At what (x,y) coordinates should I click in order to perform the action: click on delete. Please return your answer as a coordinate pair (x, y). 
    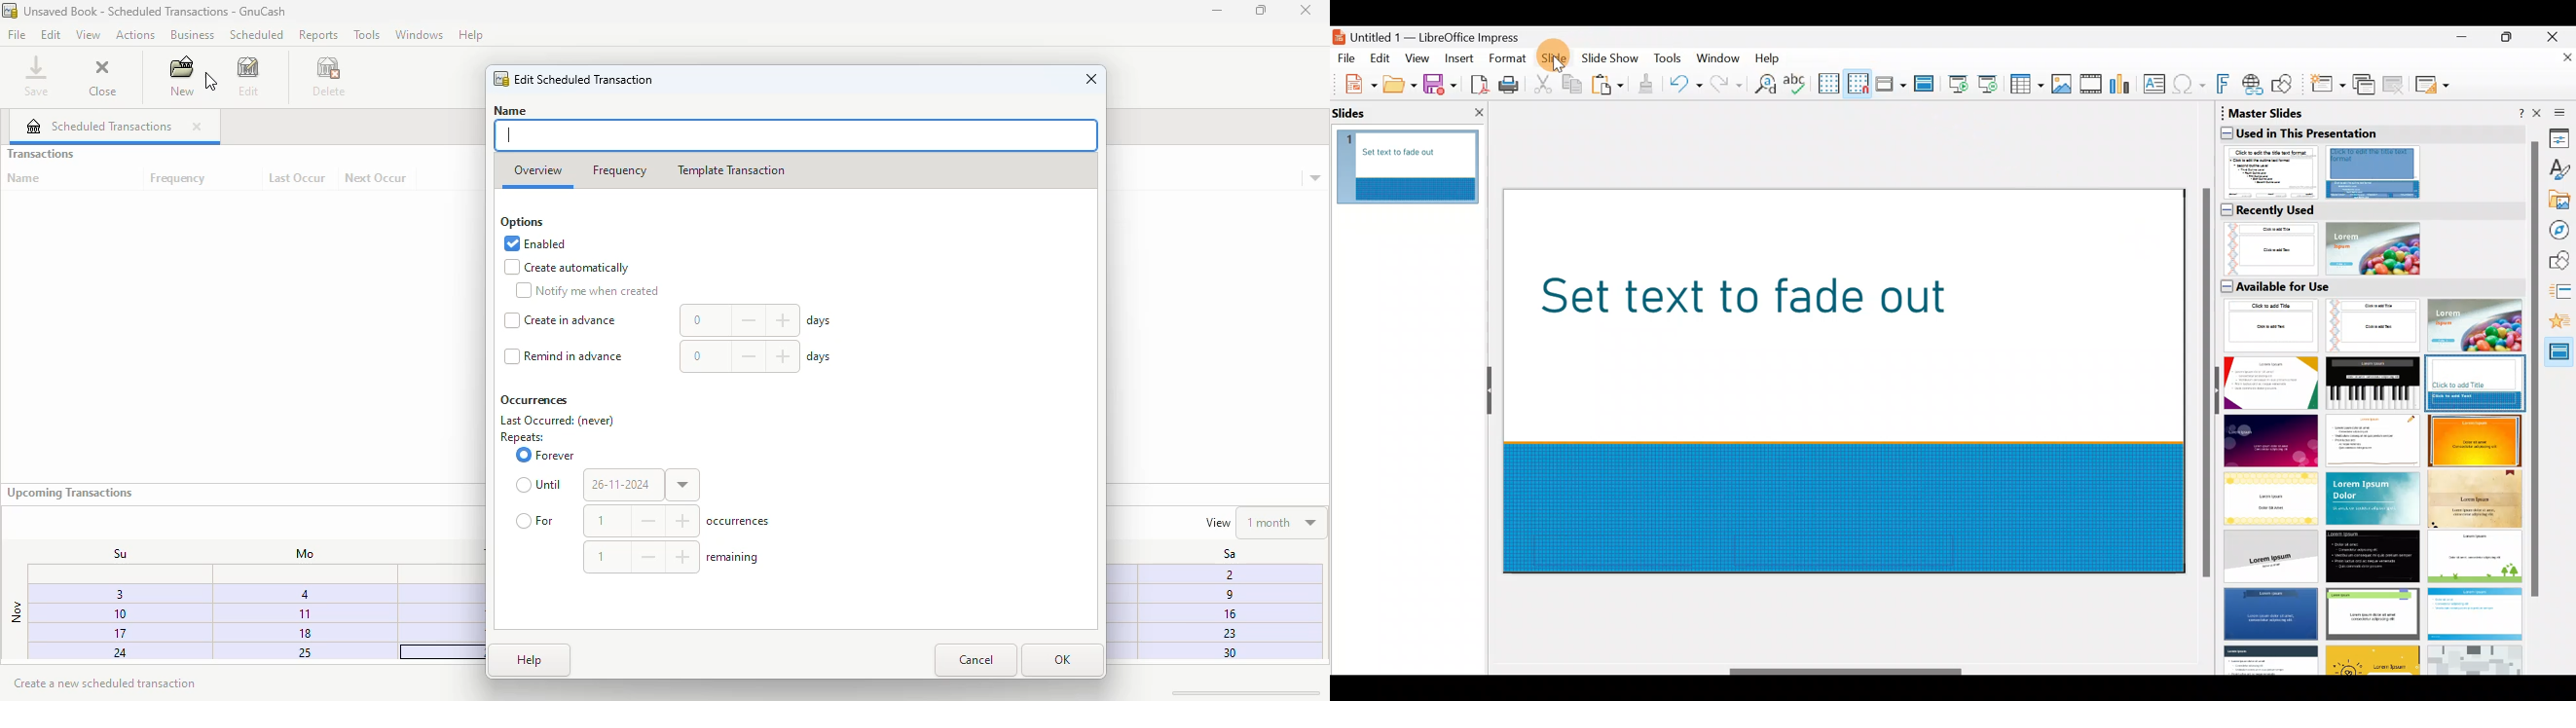
    Looking at the image, I should click on (330, 76).